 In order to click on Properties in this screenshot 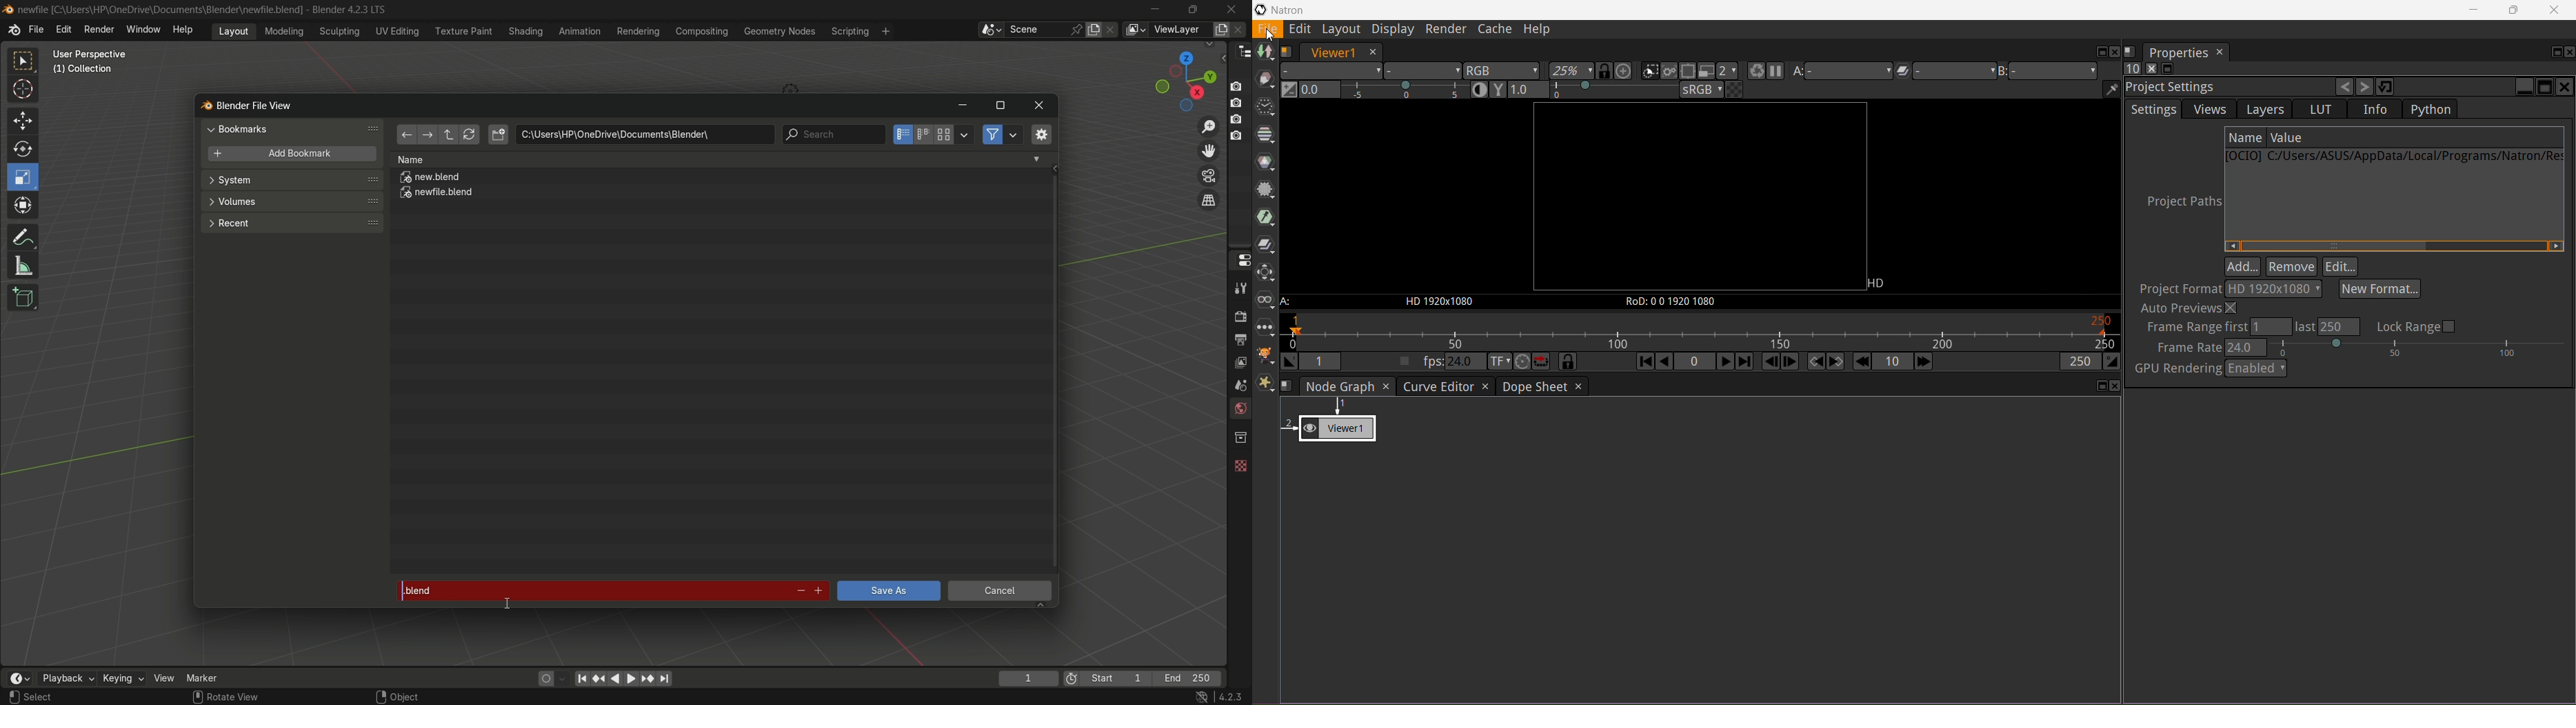, I will do `click(2177, 53)`.